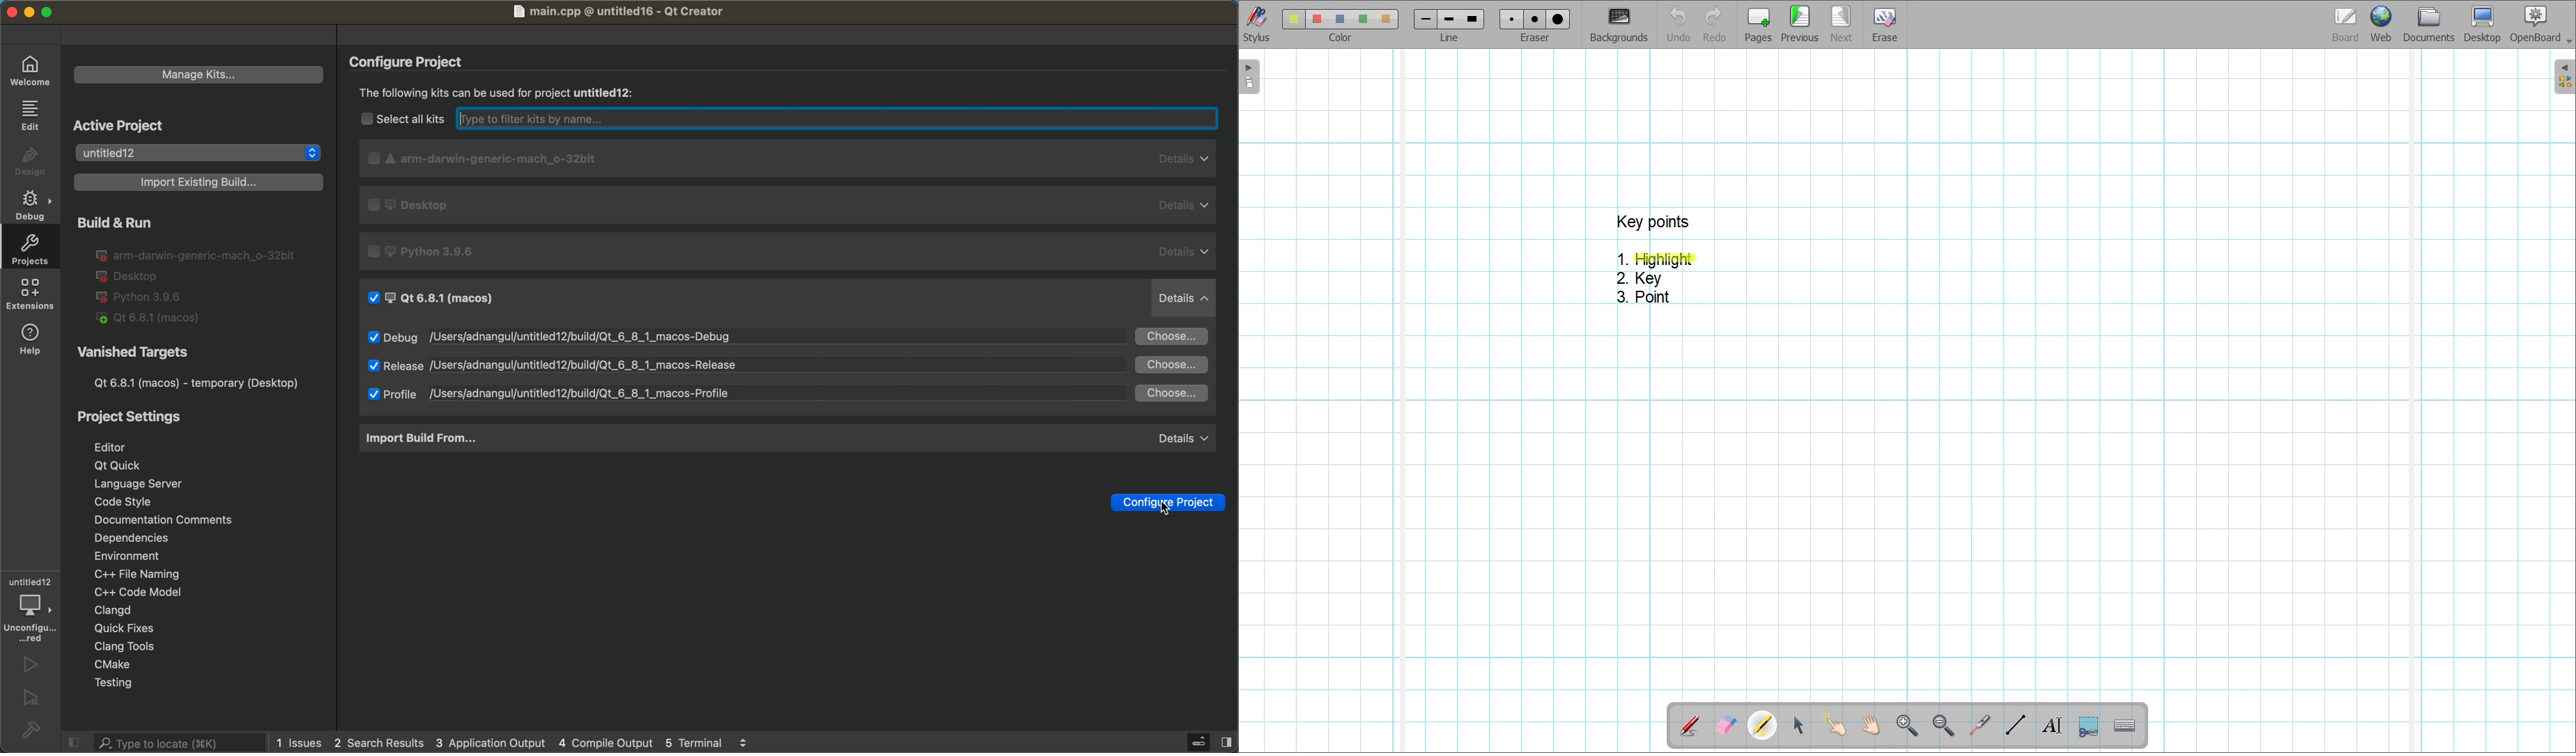  Describe the element at coordinates (1293, 19) in the screenshot. I see `Color 1` at that location.